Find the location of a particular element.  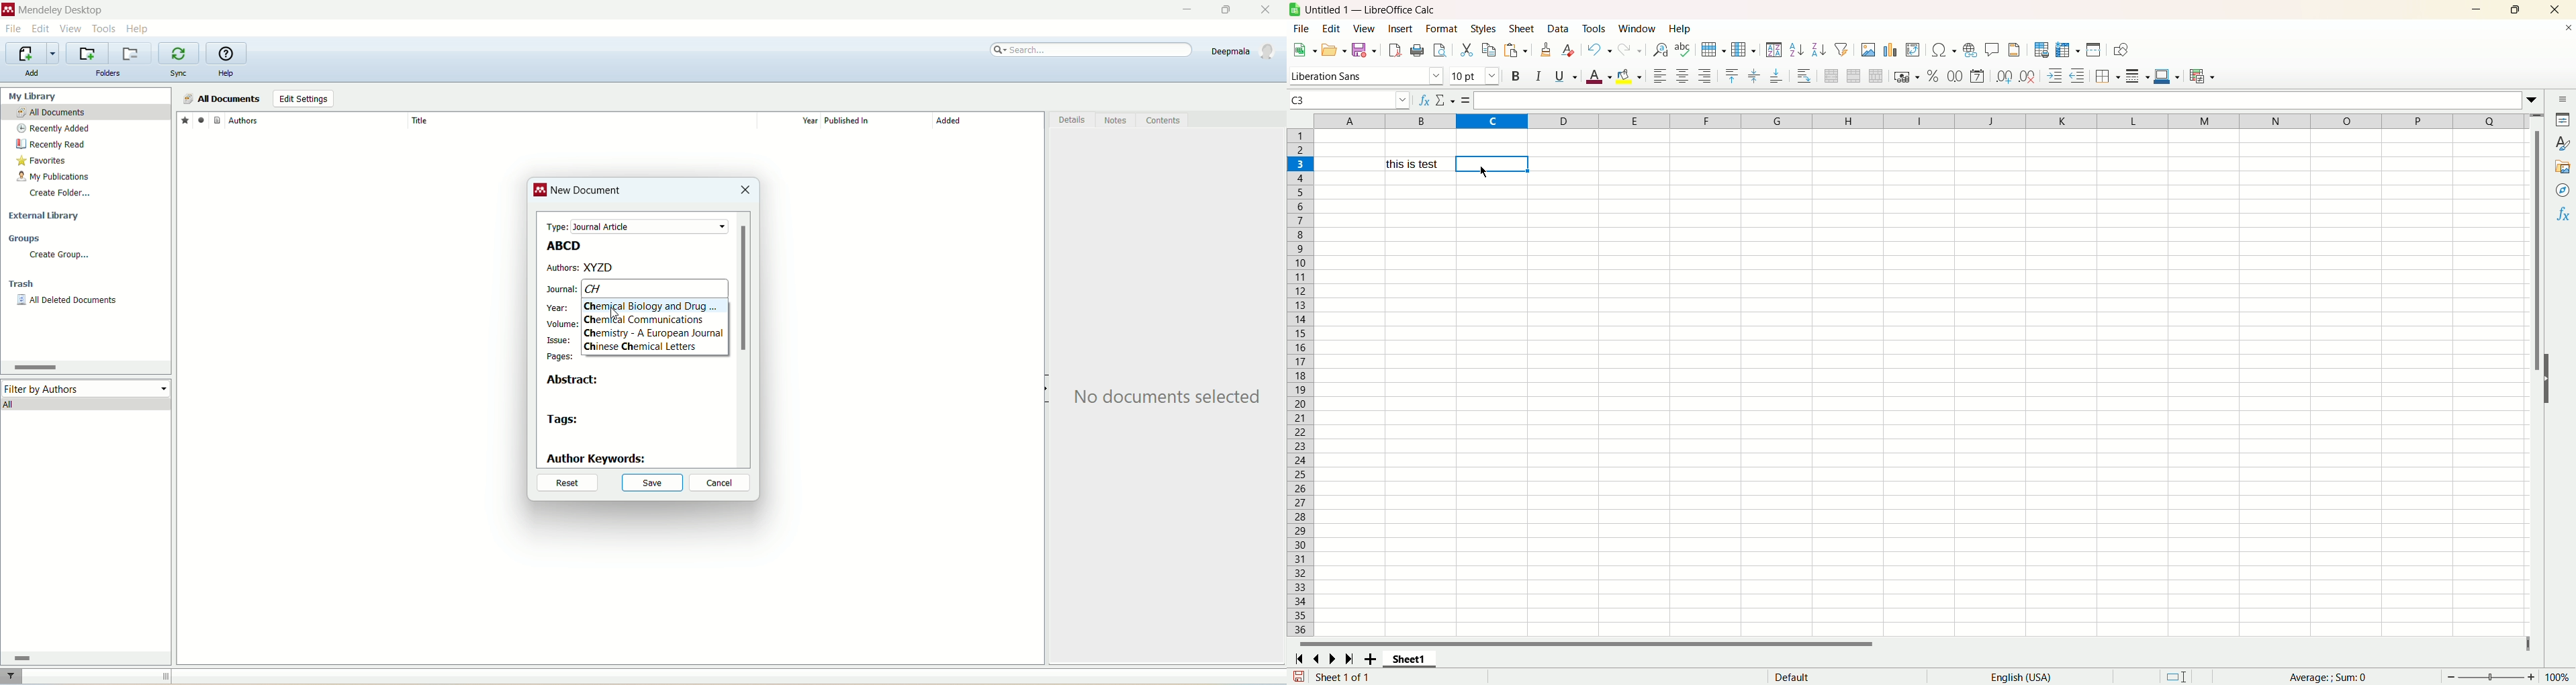

Cursor is located at coordinates (1484, 171).